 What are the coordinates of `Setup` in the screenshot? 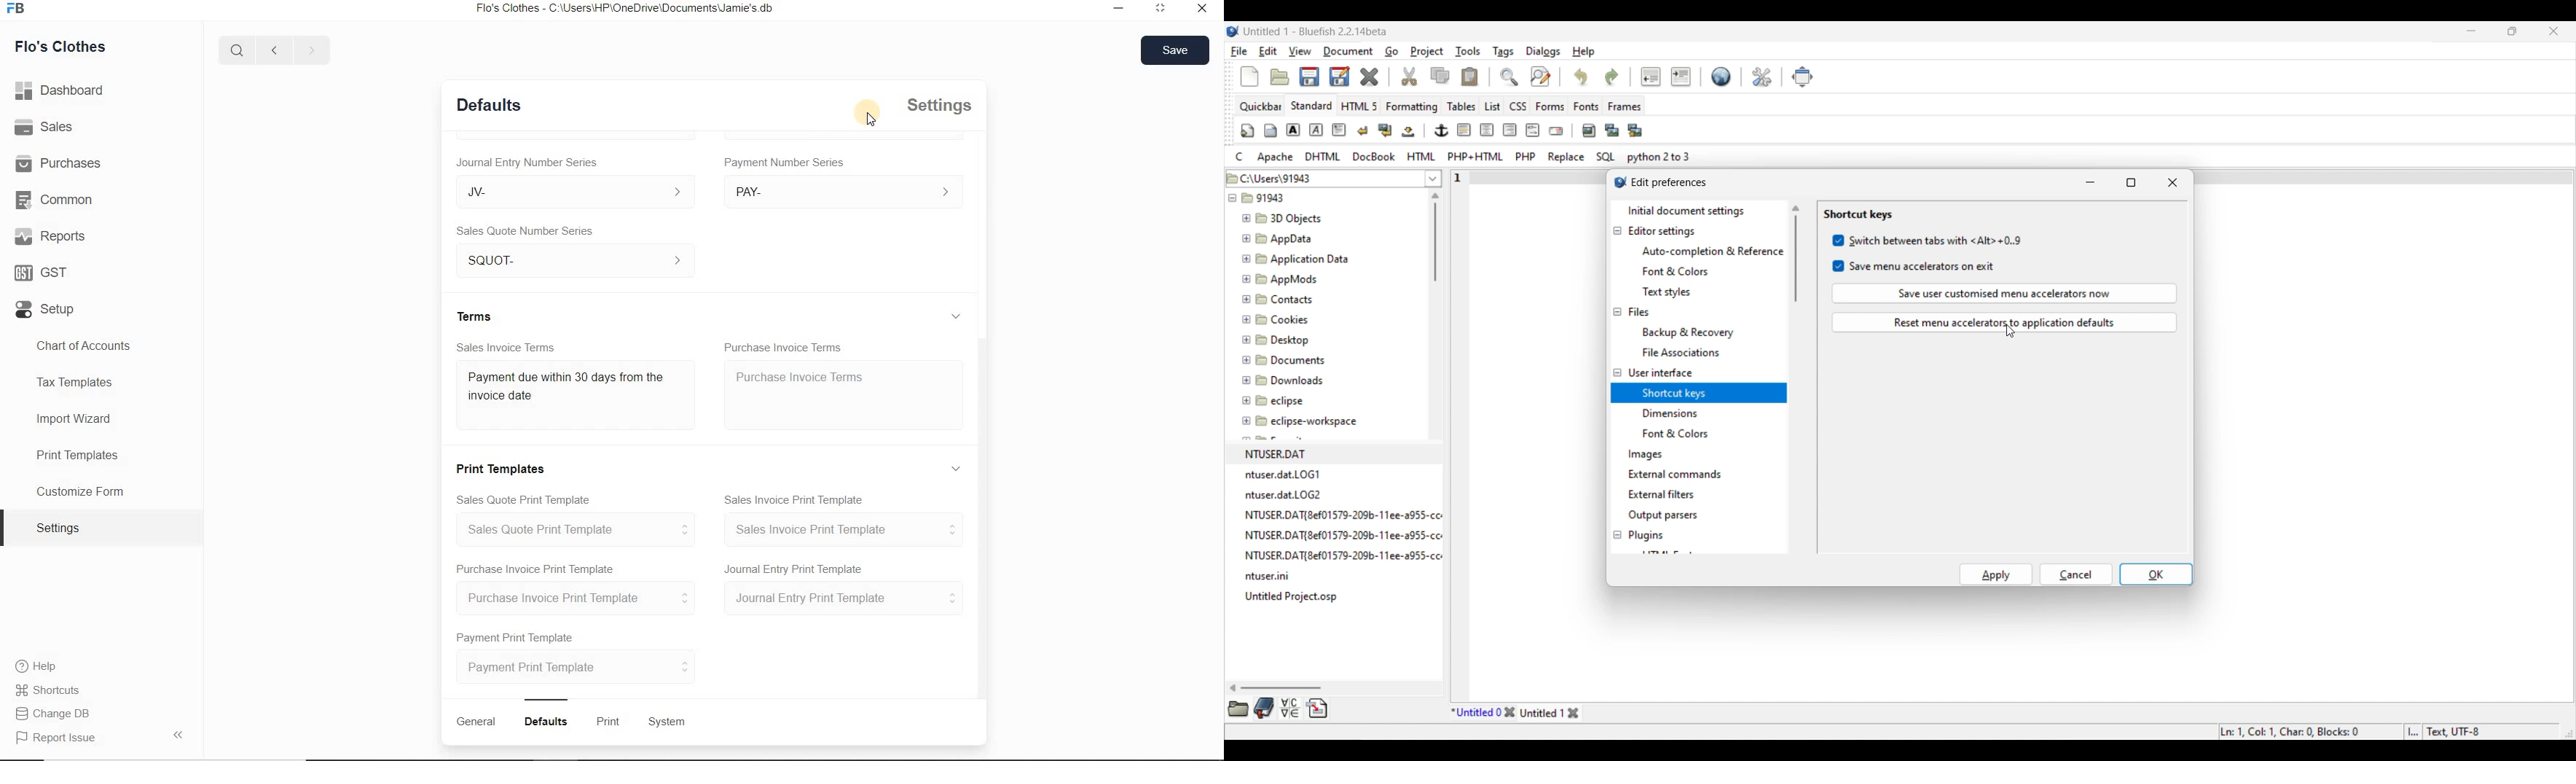 It's located at (46, 309).